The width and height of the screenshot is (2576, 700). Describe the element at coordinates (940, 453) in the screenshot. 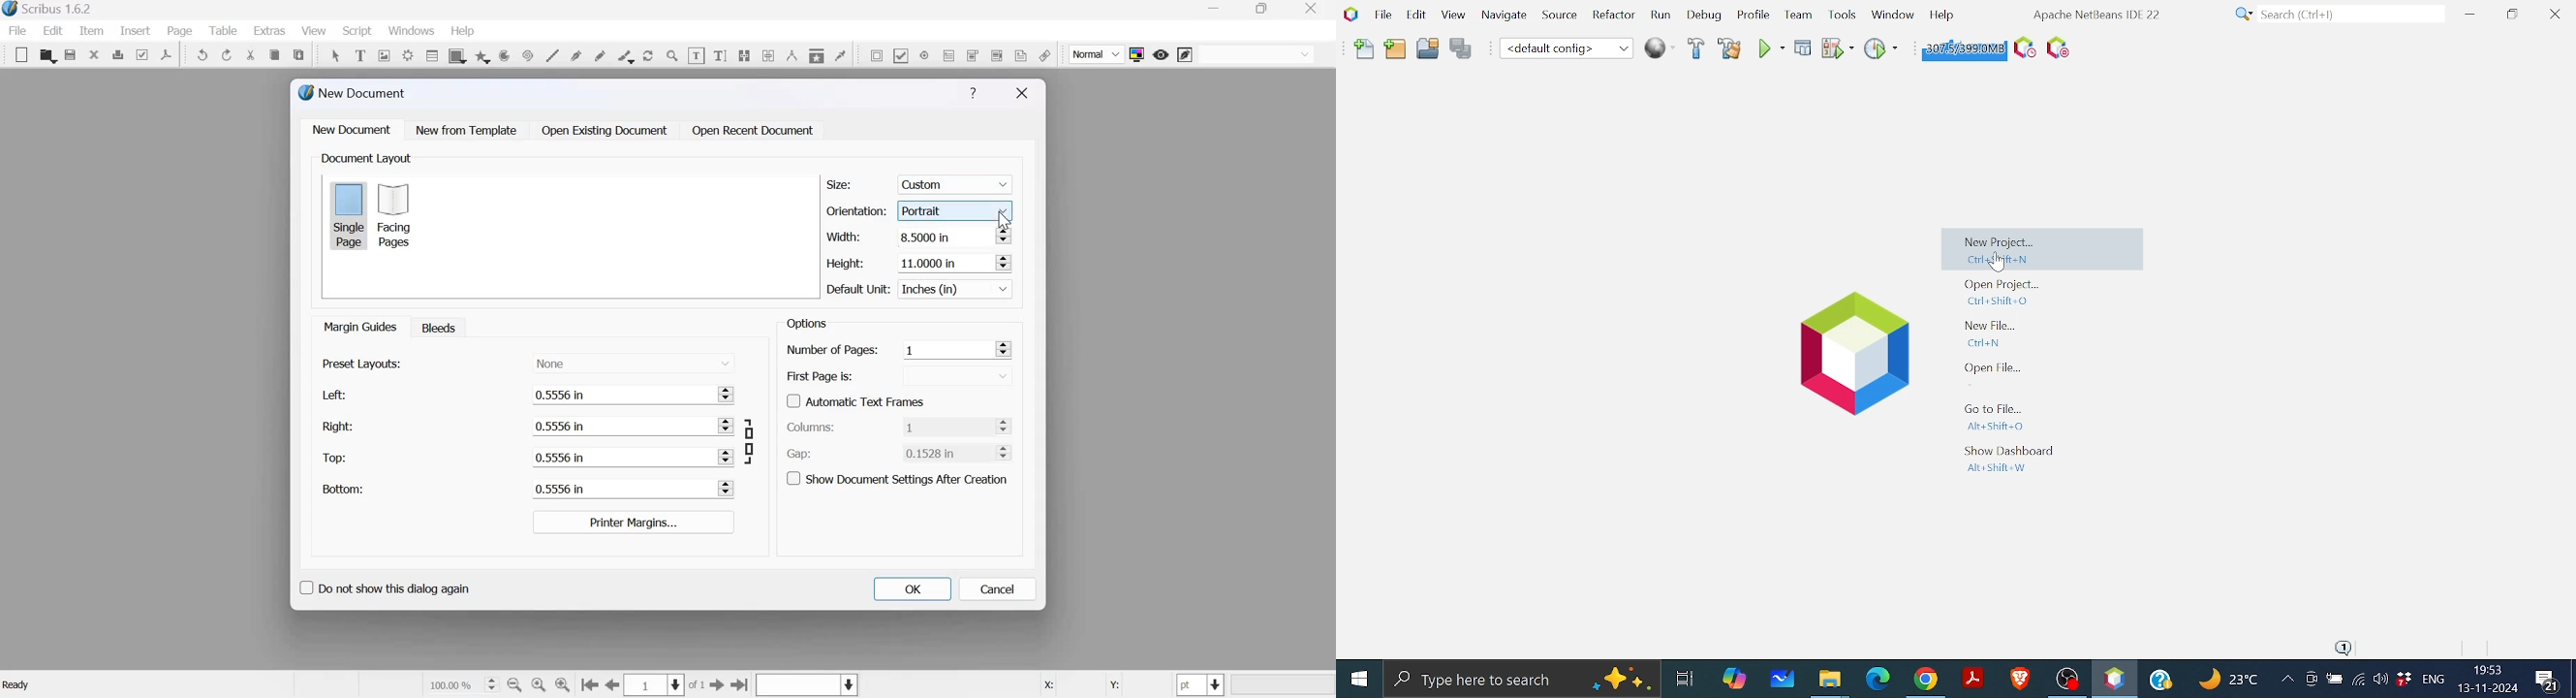

I see `0.1528 in` at that location.